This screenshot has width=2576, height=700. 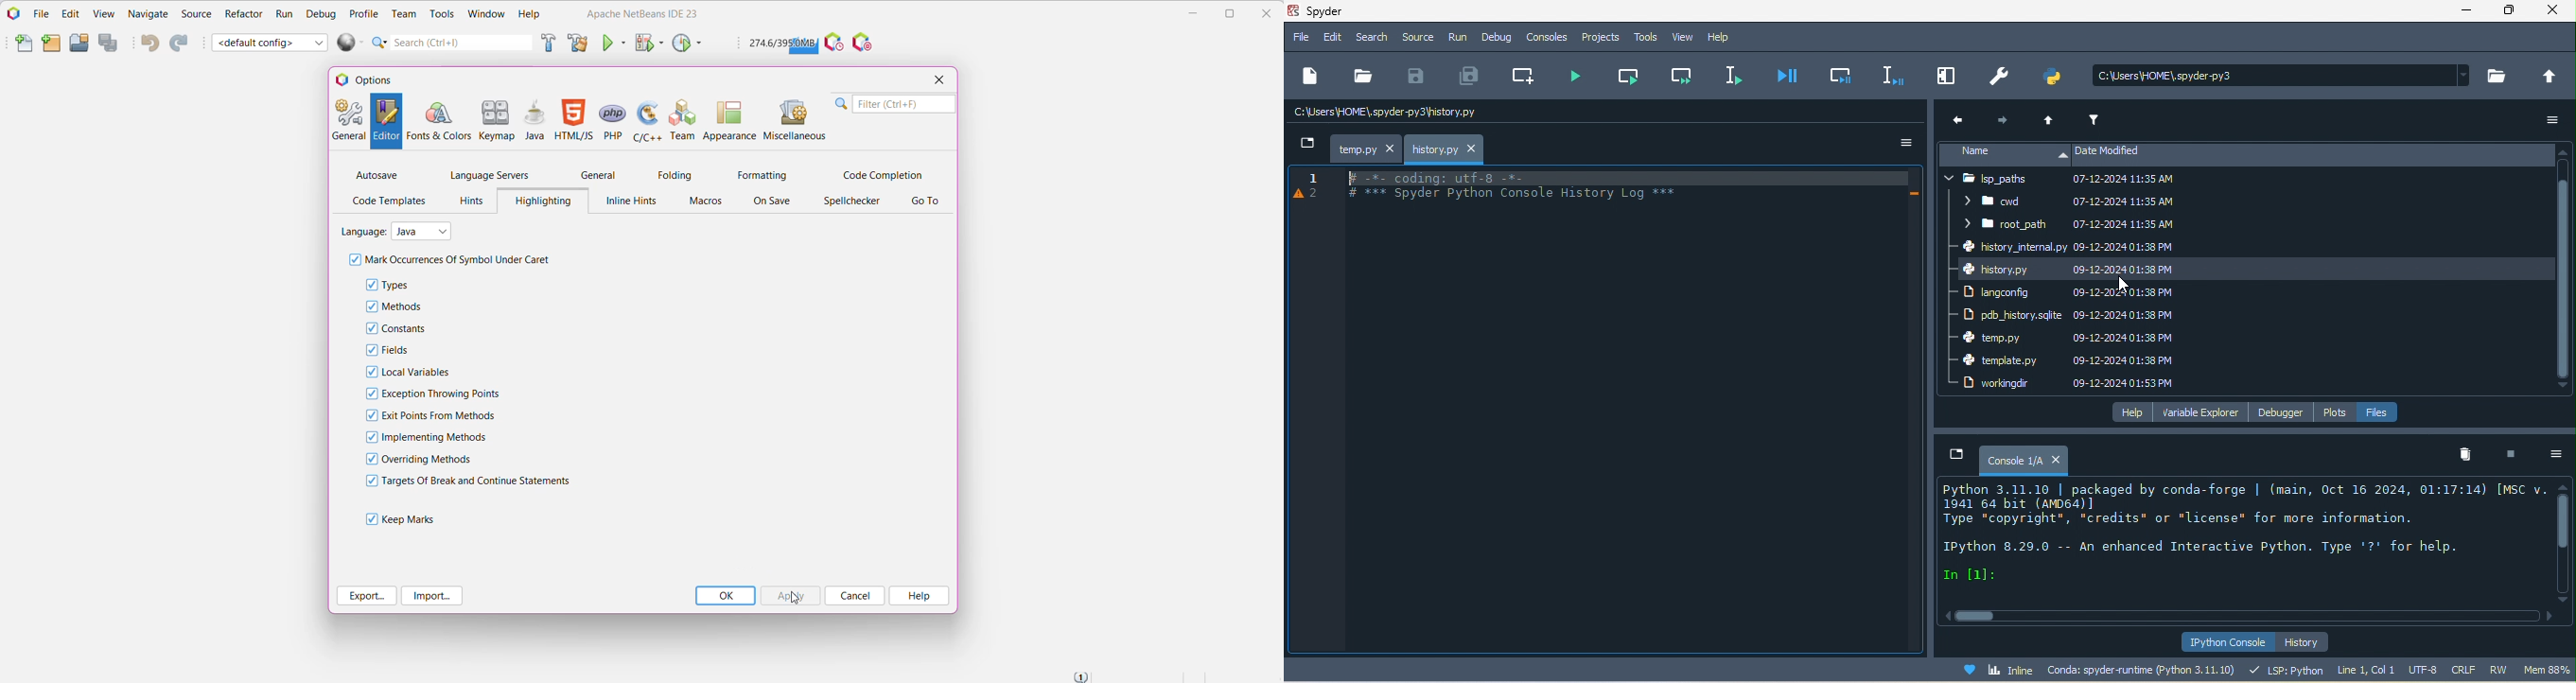 What do you see at coordinates (1416, 37) in the screenshot?
I see `source` at bounding box center [1416, 37].